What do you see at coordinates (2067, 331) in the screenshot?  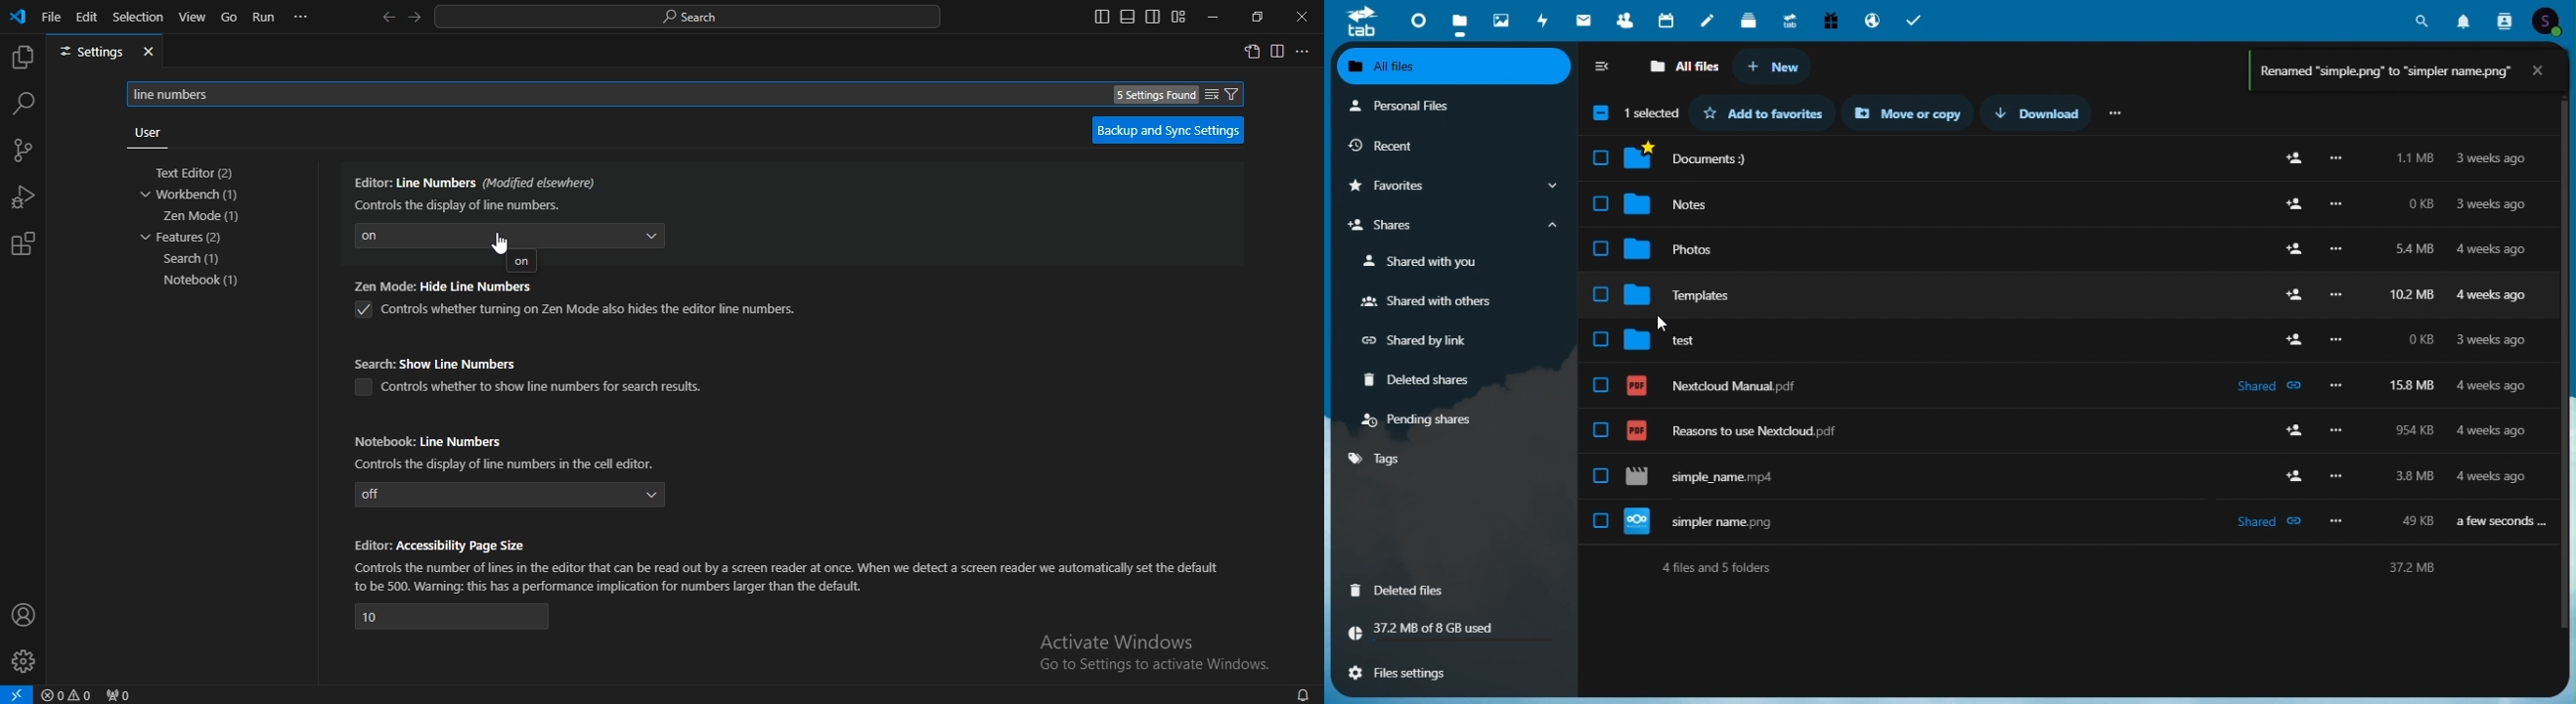 I see `Test 0KB  3weeks ago` at bounding box center [2067, 331].